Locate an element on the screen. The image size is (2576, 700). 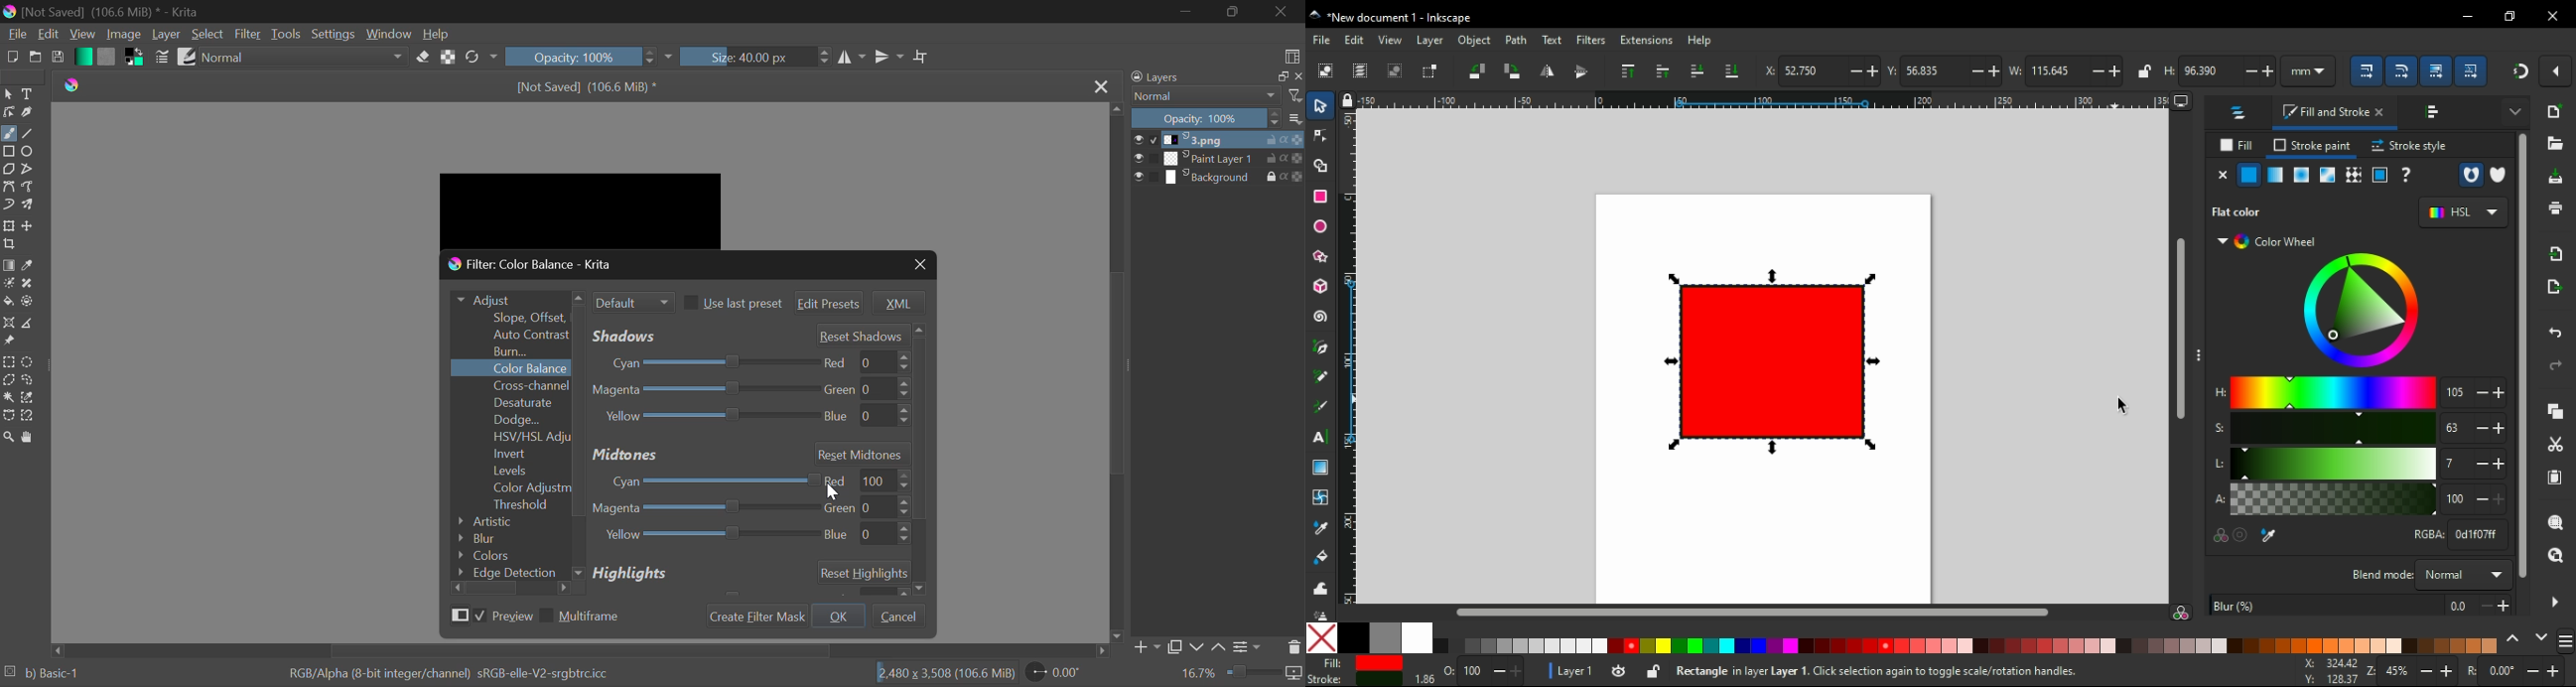
flat color is located at coordinates (2249, 175).